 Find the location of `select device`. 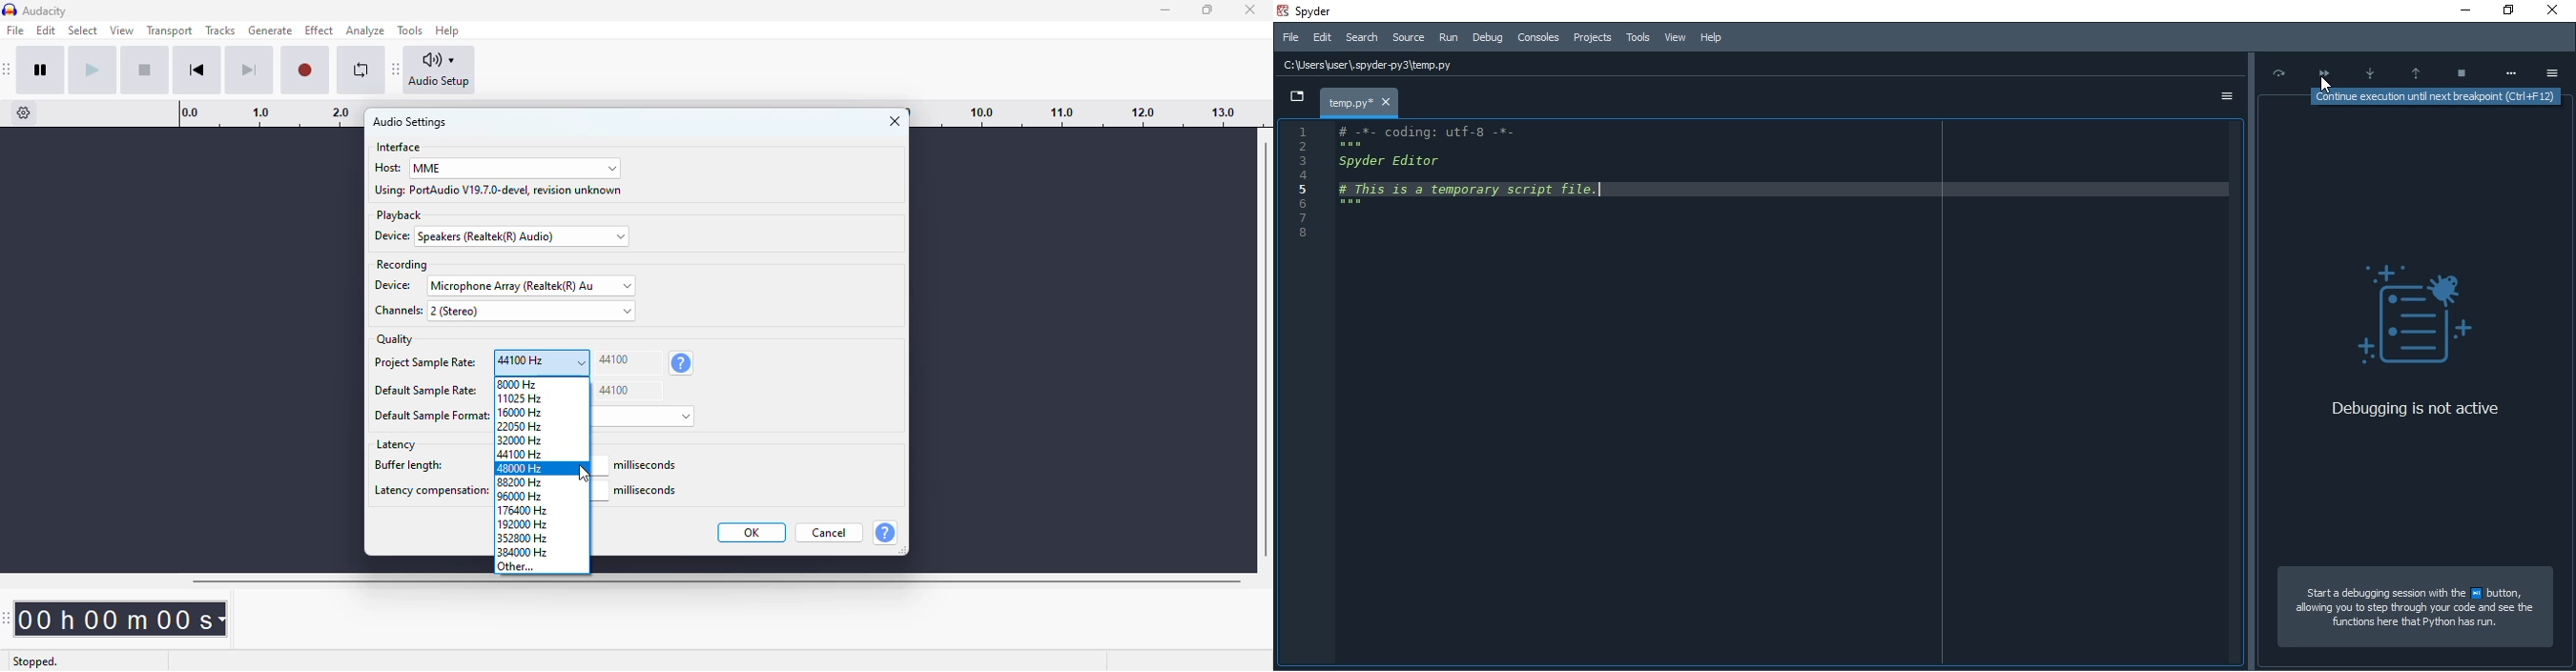

select device is located at coordinates (524, 237).